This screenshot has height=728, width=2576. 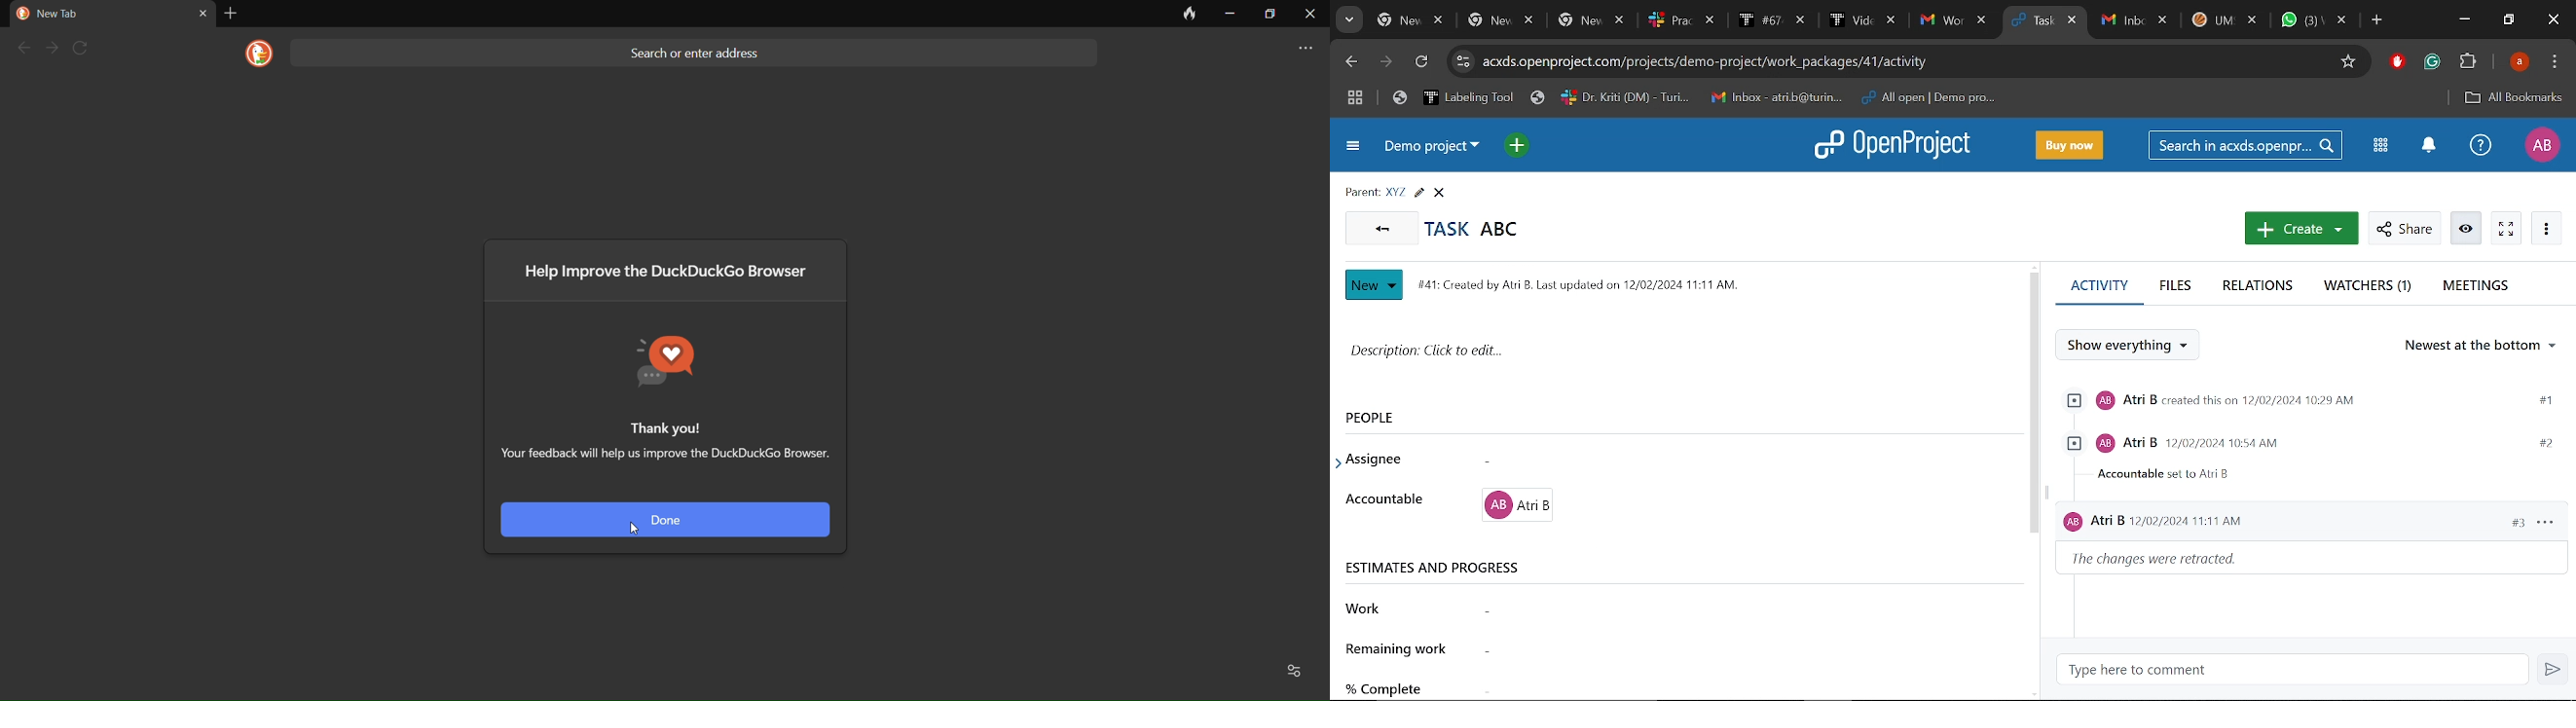 I want to click on vertical scroll bar, so click(x=2034, y=404).